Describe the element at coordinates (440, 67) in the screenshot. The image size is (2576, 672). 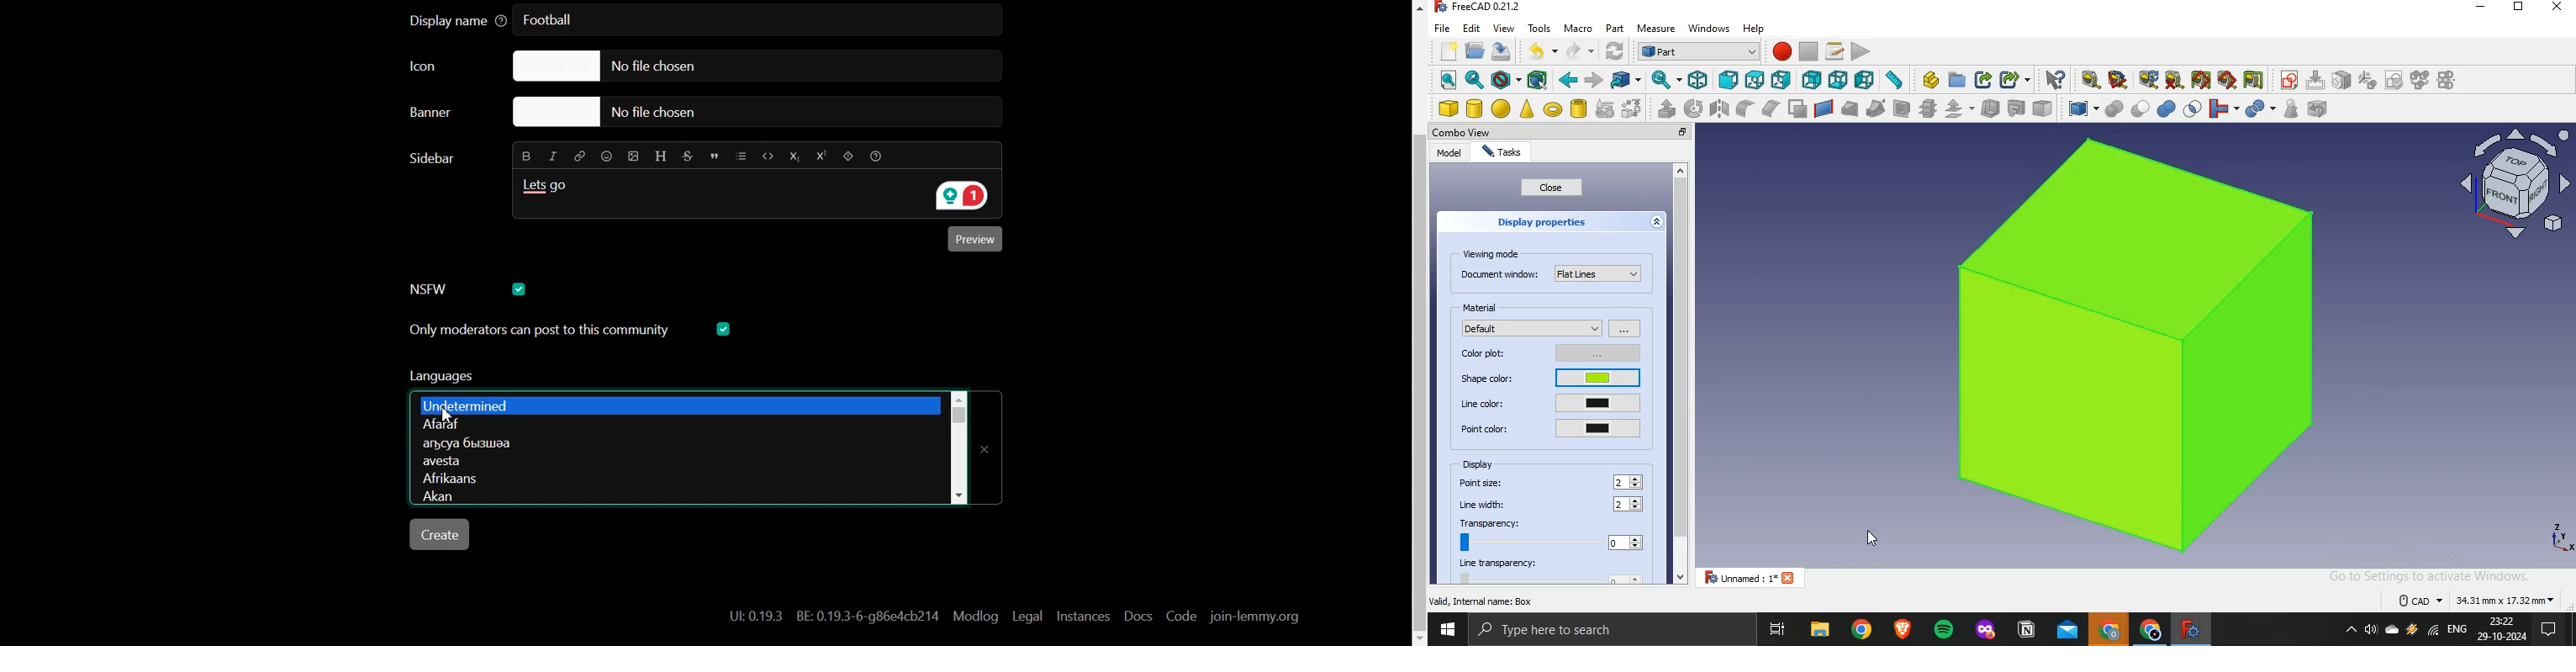
I see `Icon ` at that location.